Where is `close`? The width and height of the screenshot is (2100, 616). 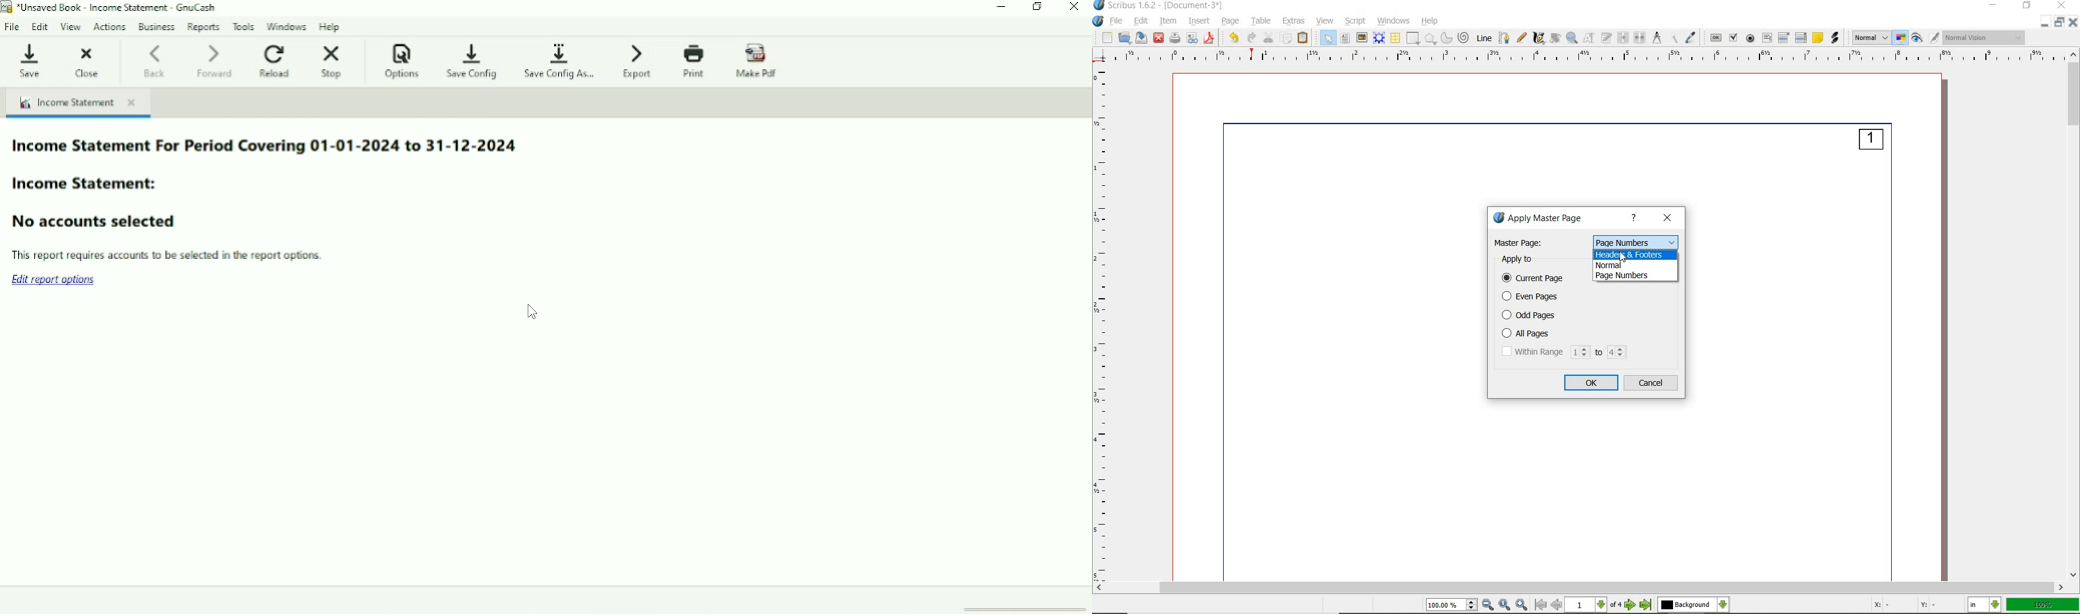 close is located at coordinates (1159, 39).